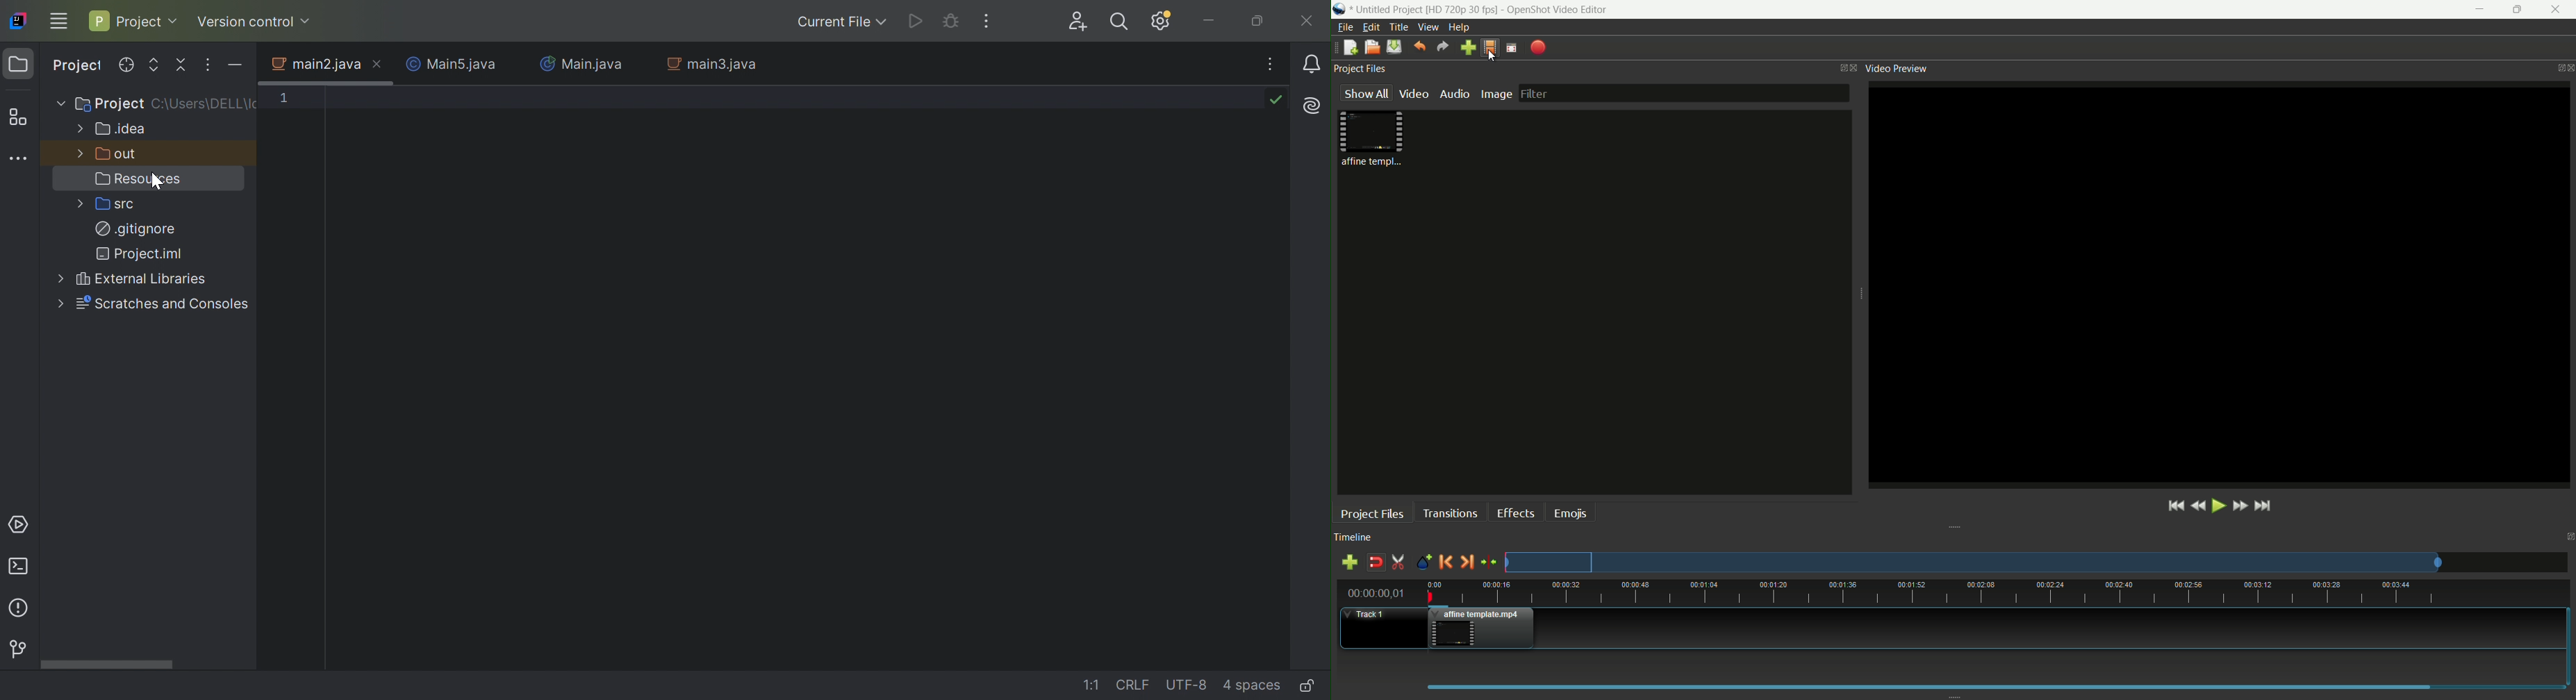 Image resolution: width=2576 pixels, height=700 pixels. What do you see at coordinates (1974, 562) in the screenshot?
I see `track preview` at bounding box center [1974, 562].